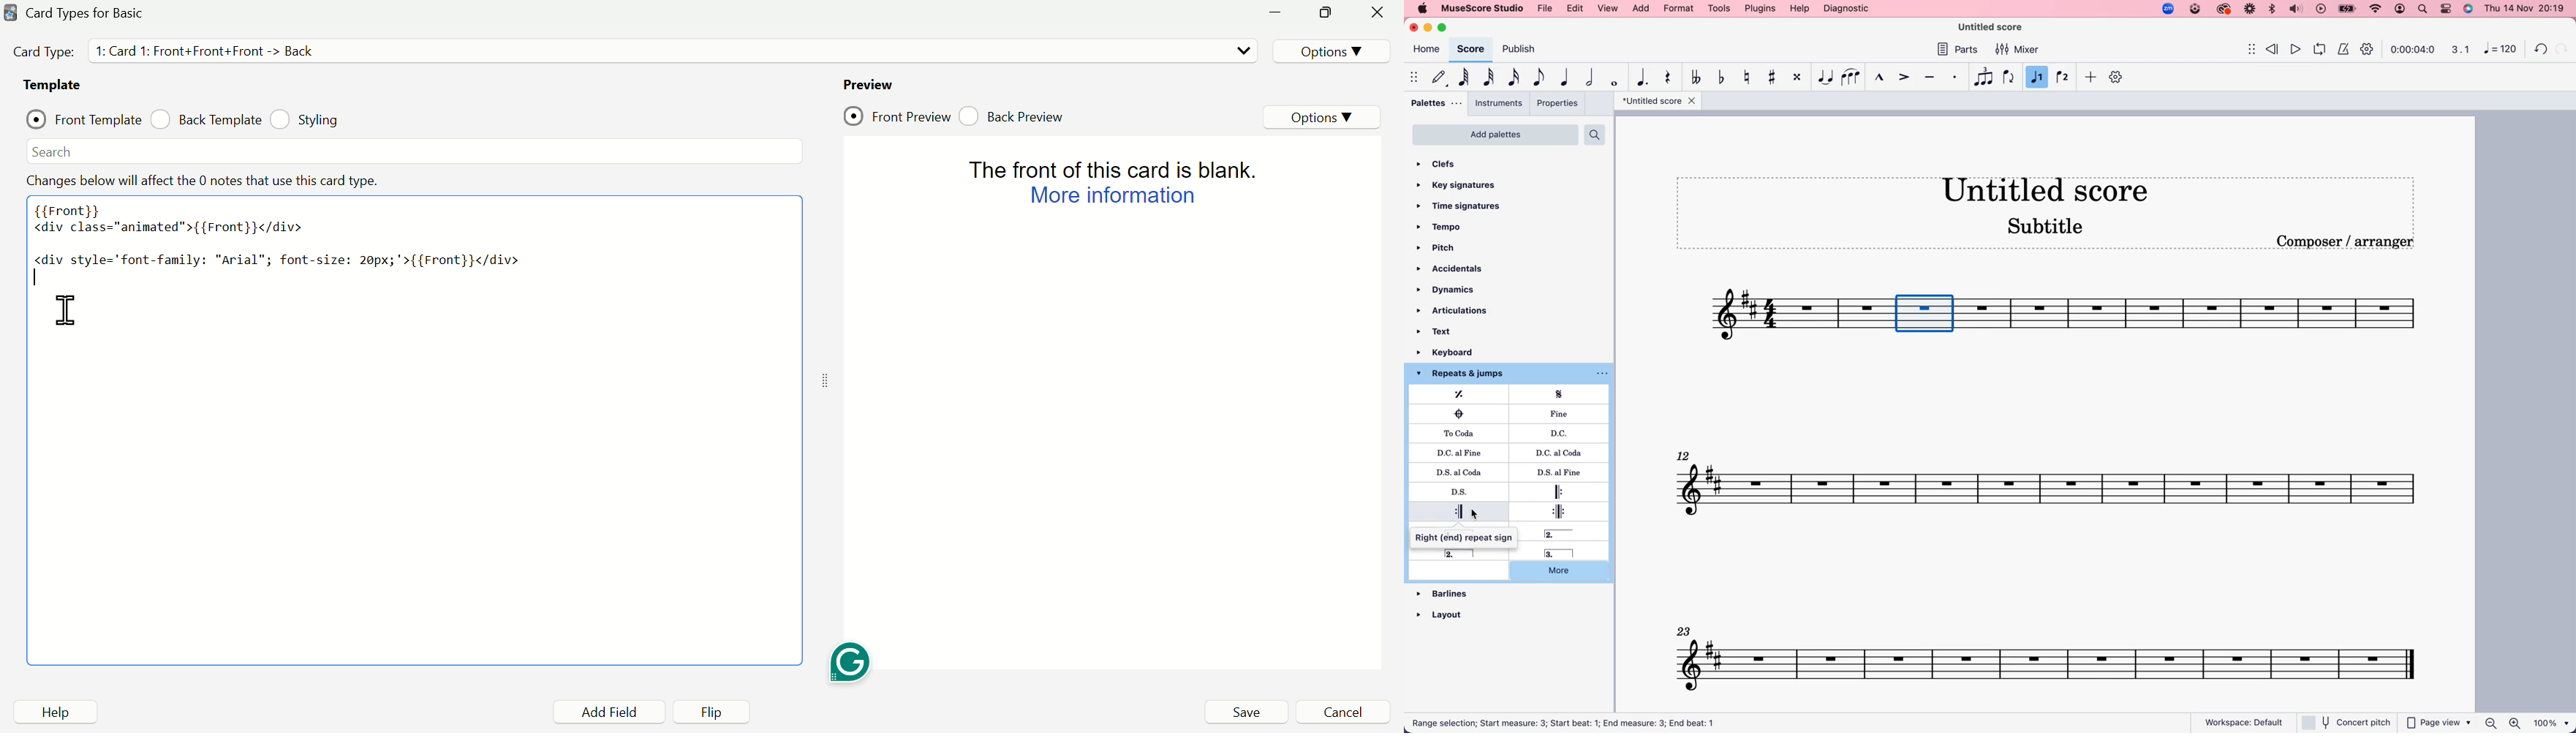 Image resolution: width=2576 pixels, height=756 pixels. Describe the element at coordinates (2466, 8) in the screenshot. I see `siri` at that location.